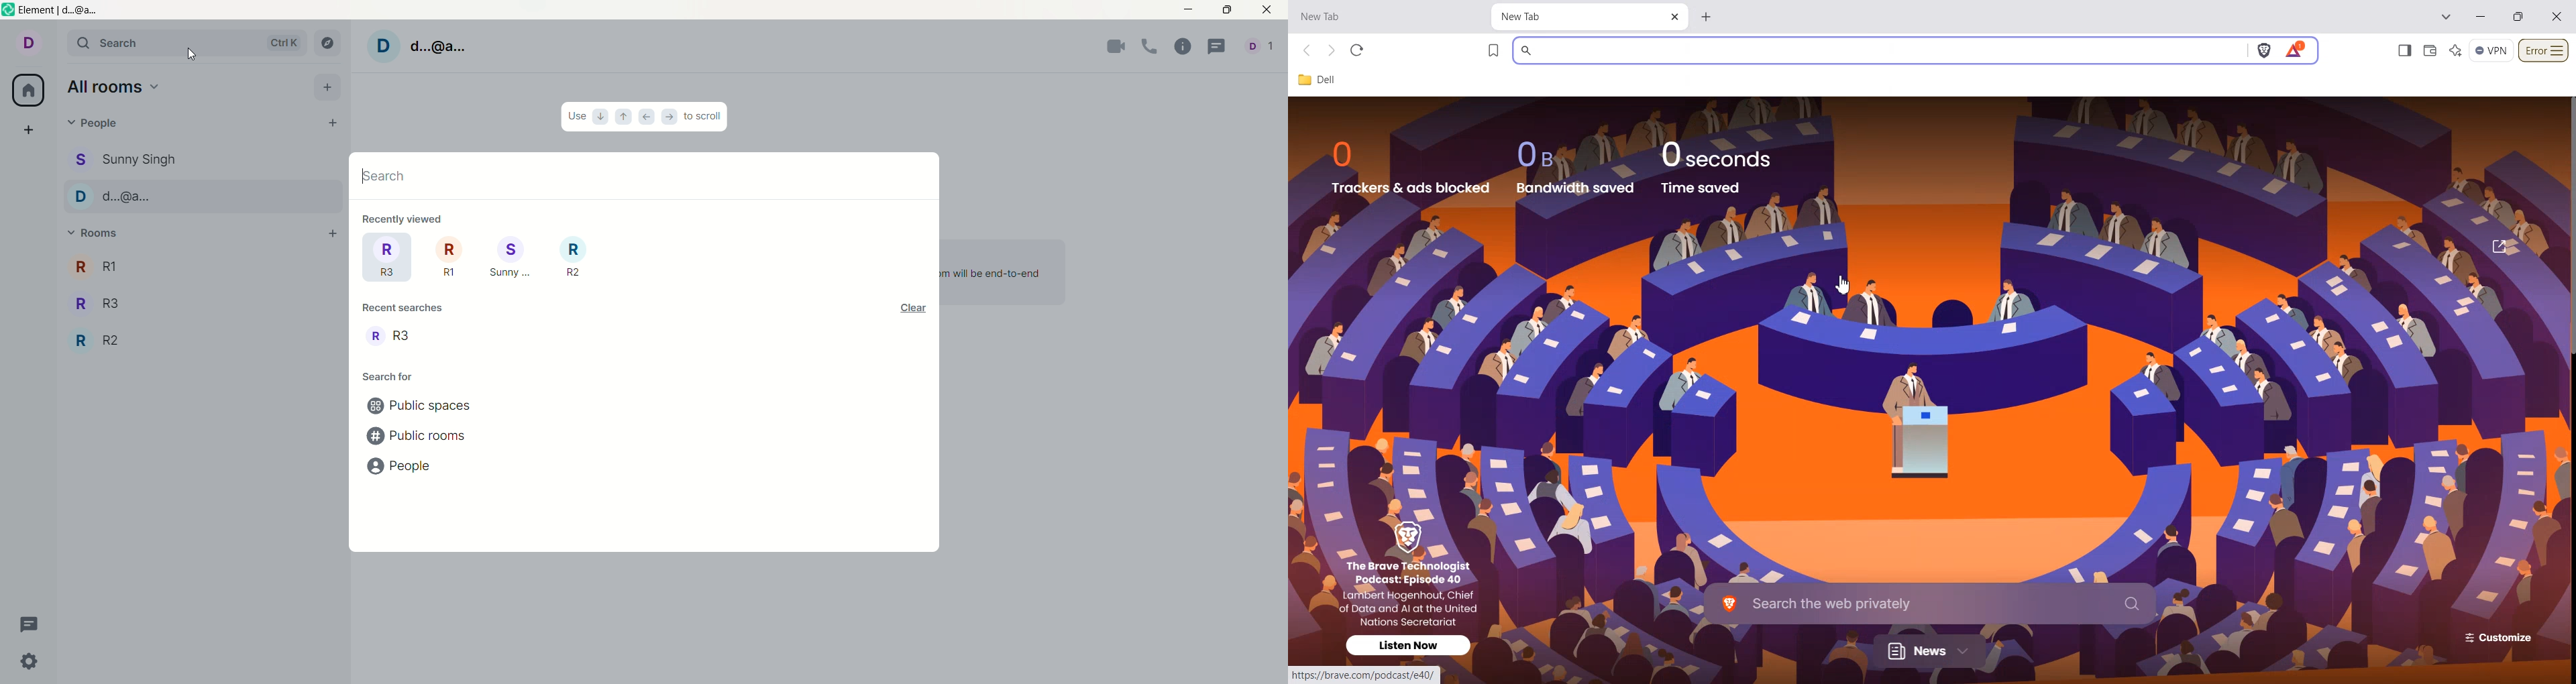 Image resolution: width=2576 pixels, height=700 pixels. I want to click on R1, so click(92, 268).